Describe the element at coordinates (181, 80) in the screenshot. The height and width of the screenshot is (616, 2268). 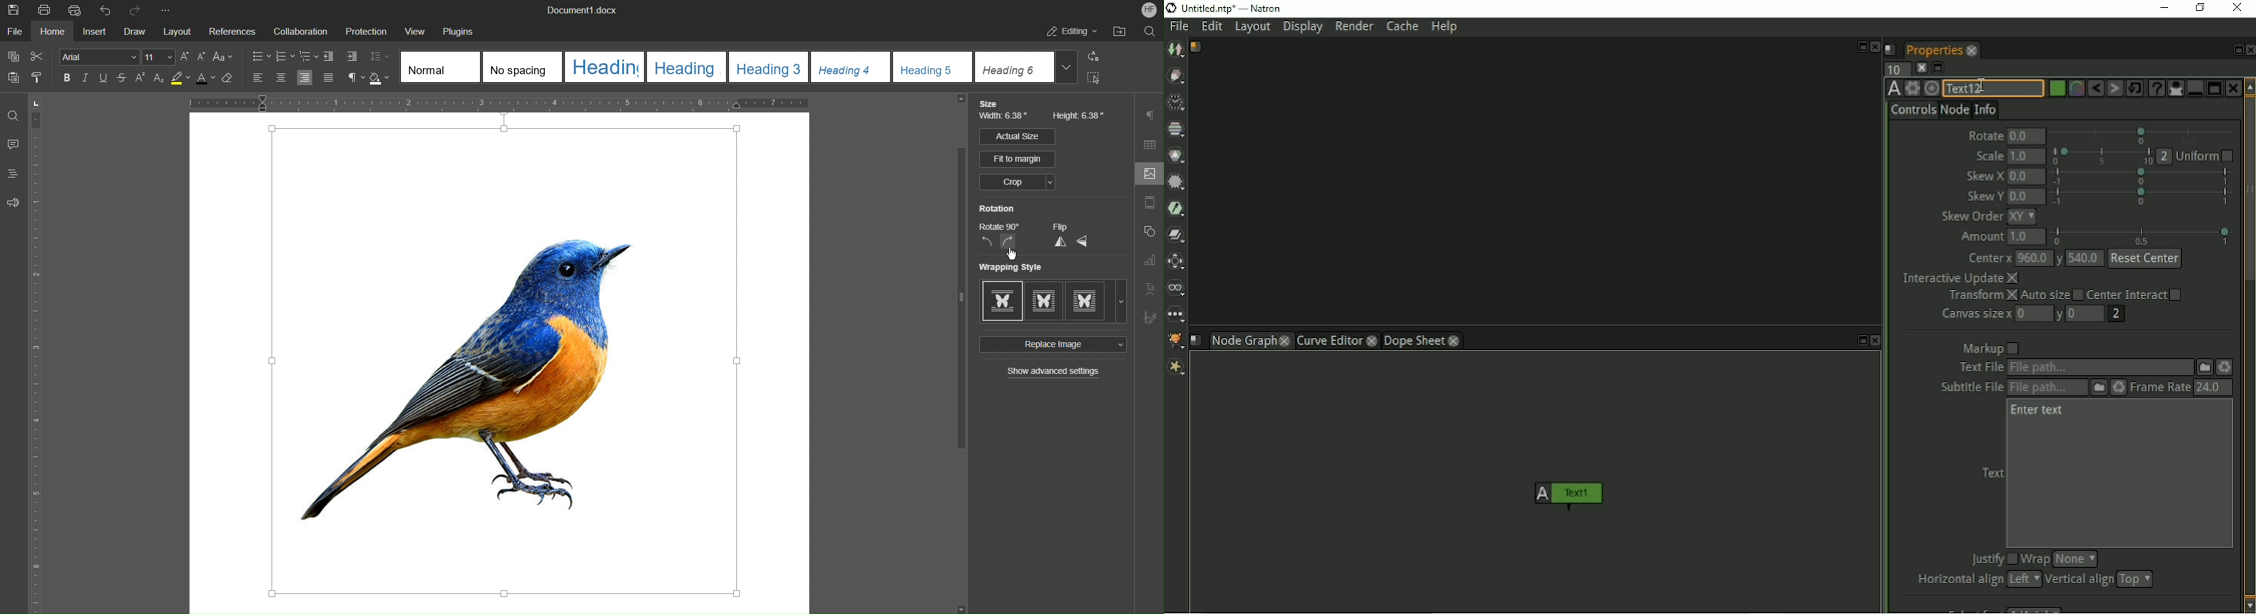
I see `Highlight` at that location.